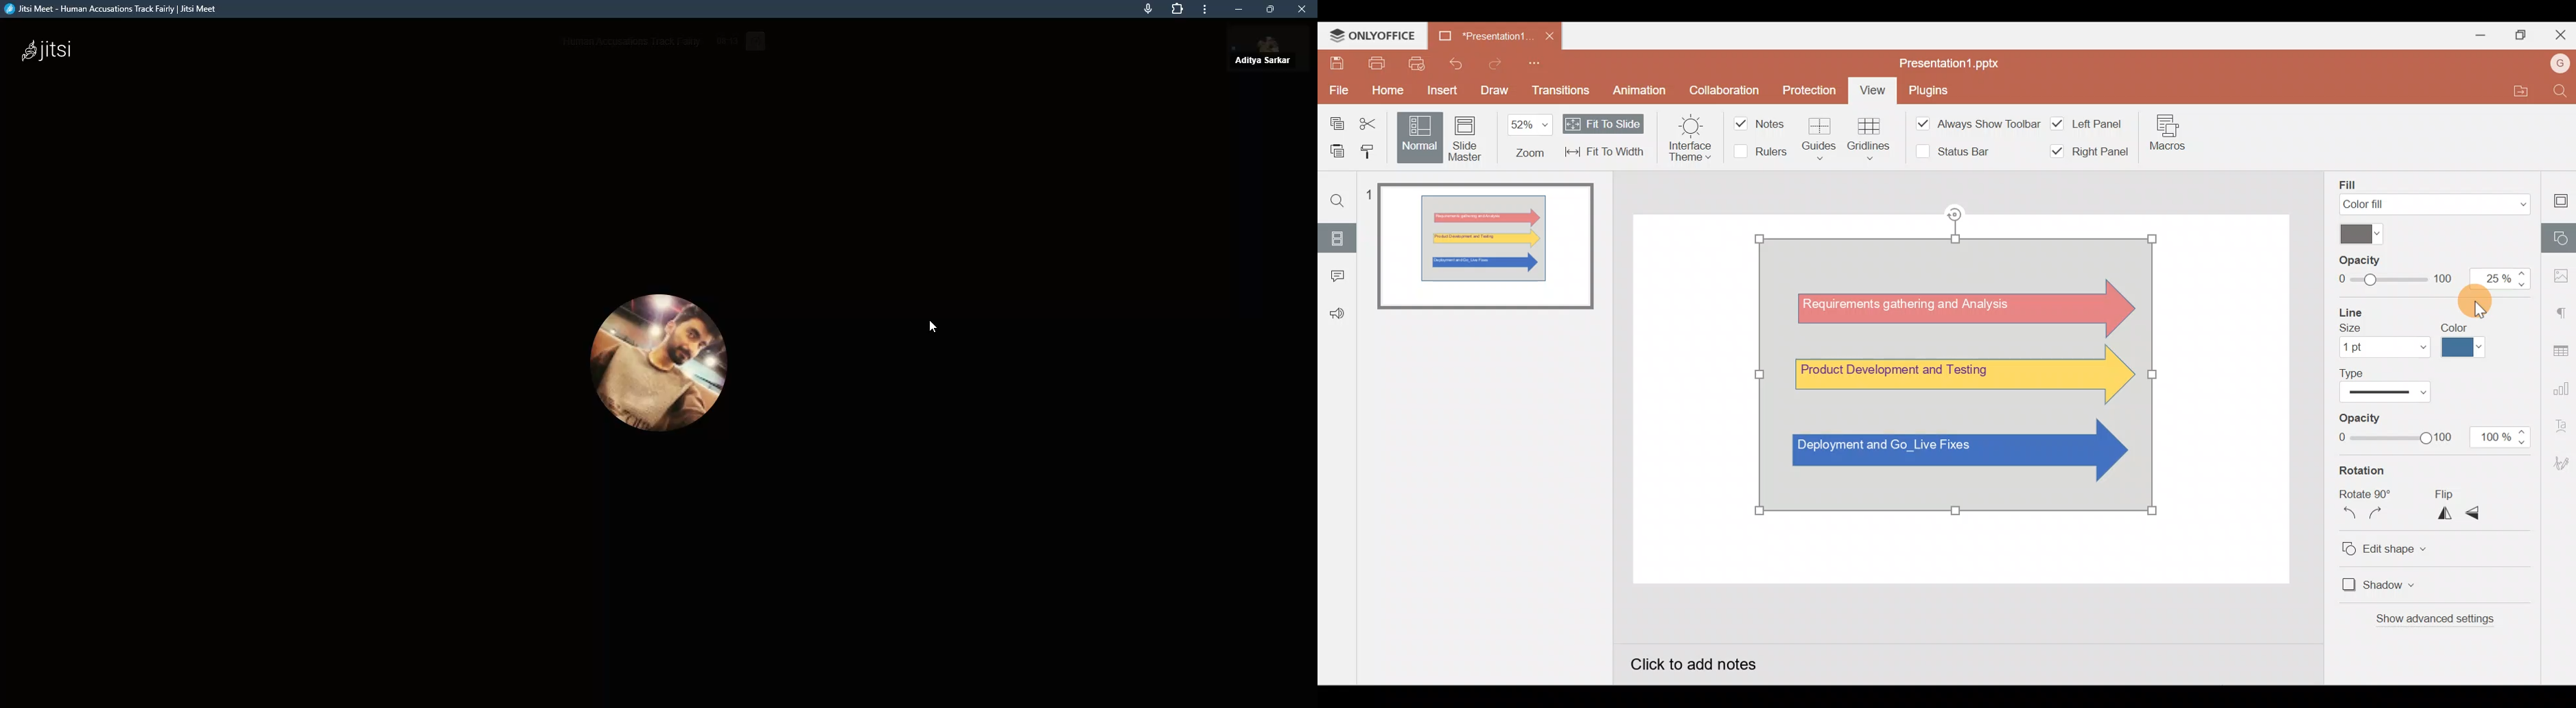  Describe the element at coordinates (1874, 91) in the screenshot. I see `View` at that location.